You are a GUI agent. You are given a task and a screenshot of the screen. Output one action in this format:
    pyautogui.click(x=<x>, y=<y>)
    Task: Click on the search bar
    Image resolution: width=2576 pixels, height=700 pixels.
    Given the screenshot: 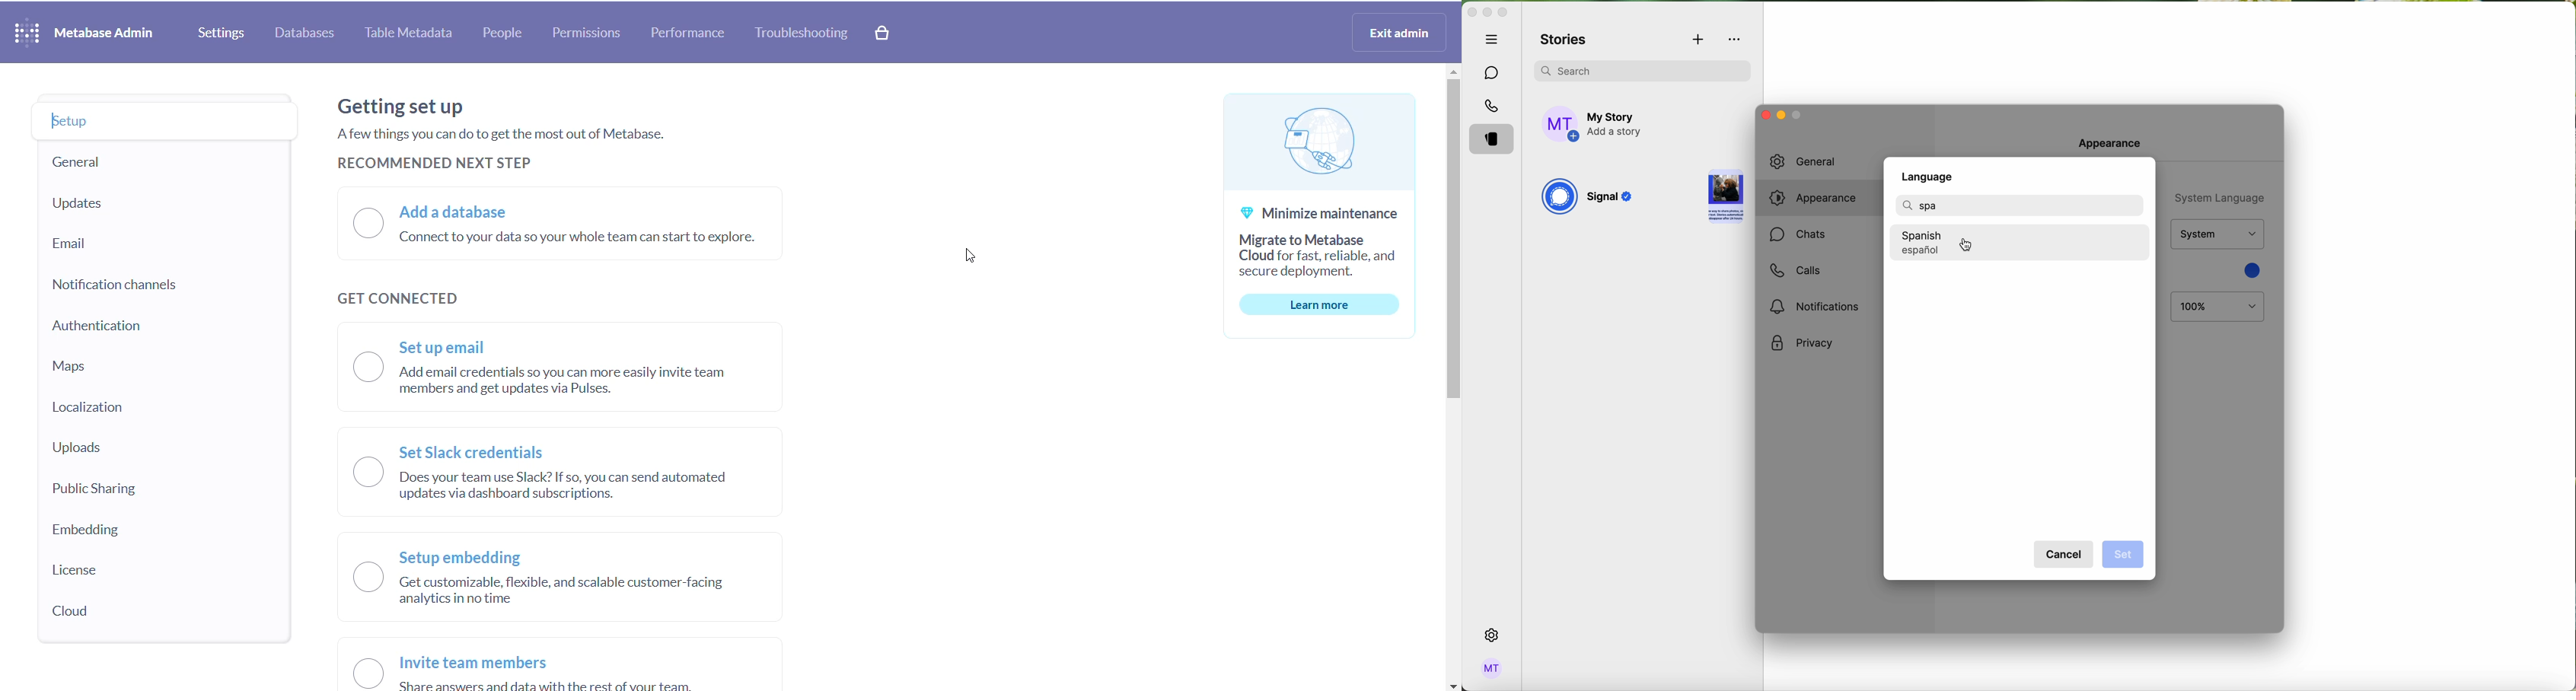 What is the action you would take?
    pyautogui.click(x=1642, y=69)
    